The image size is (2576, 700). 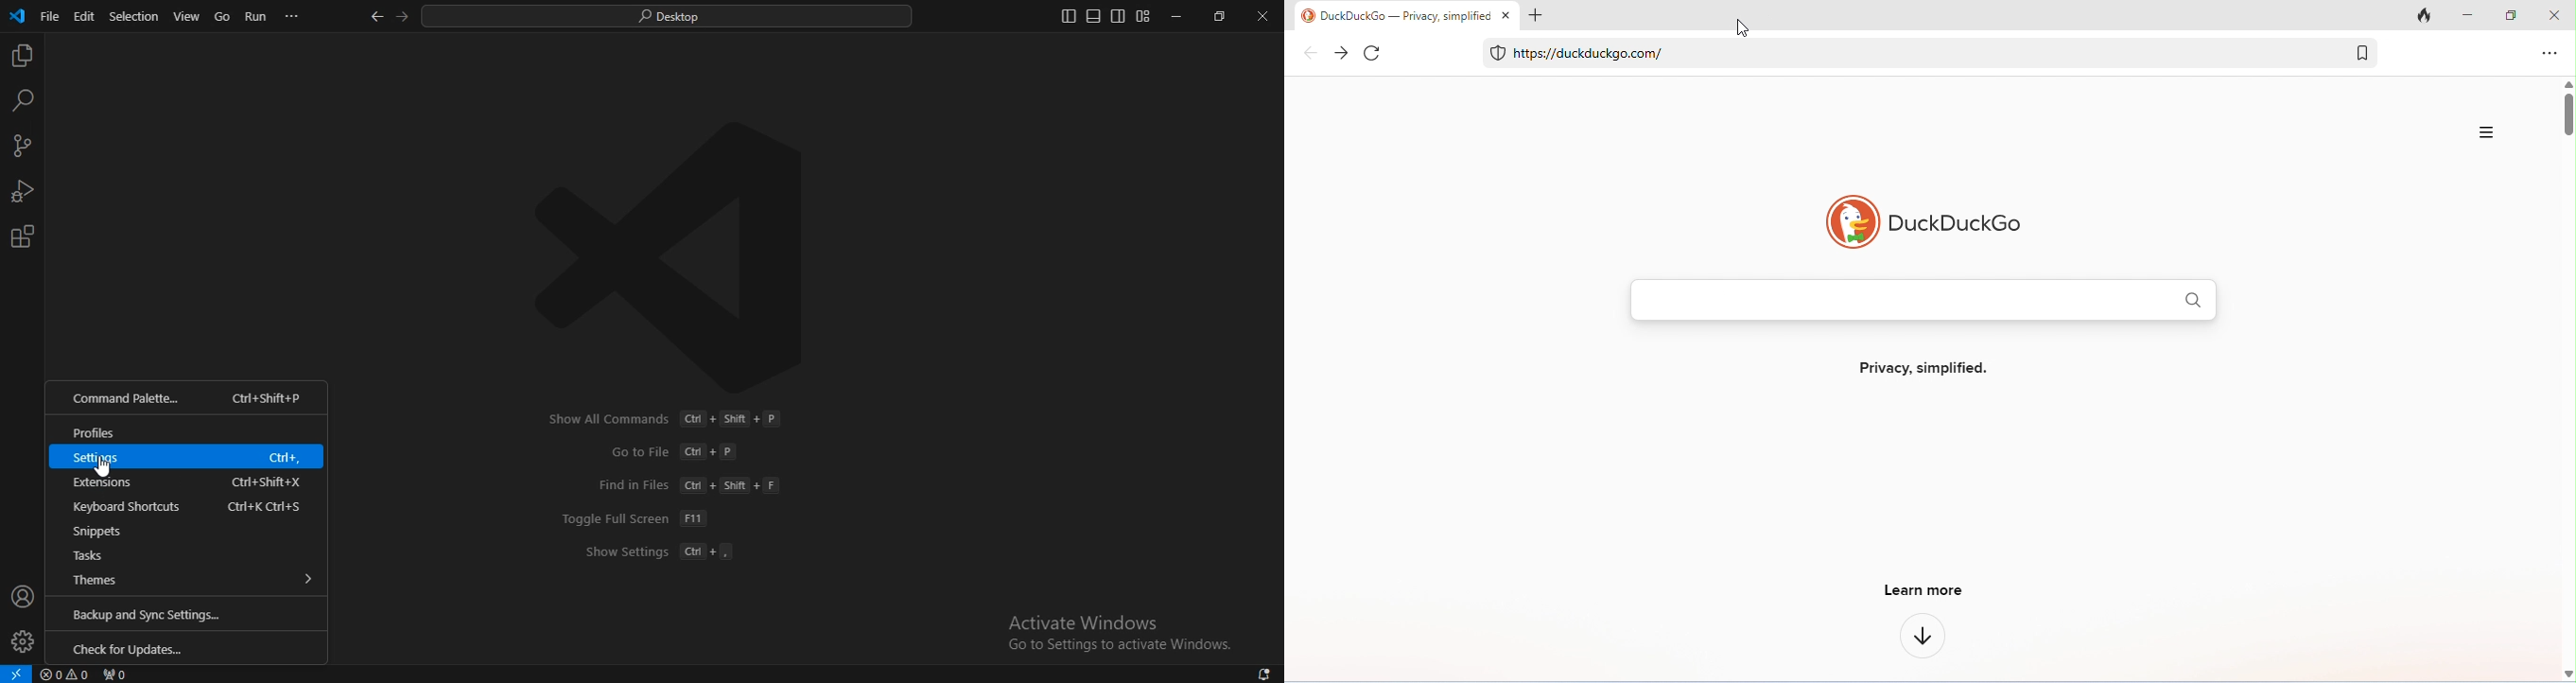 I want to click on snippets, so click(x=189, y=530).